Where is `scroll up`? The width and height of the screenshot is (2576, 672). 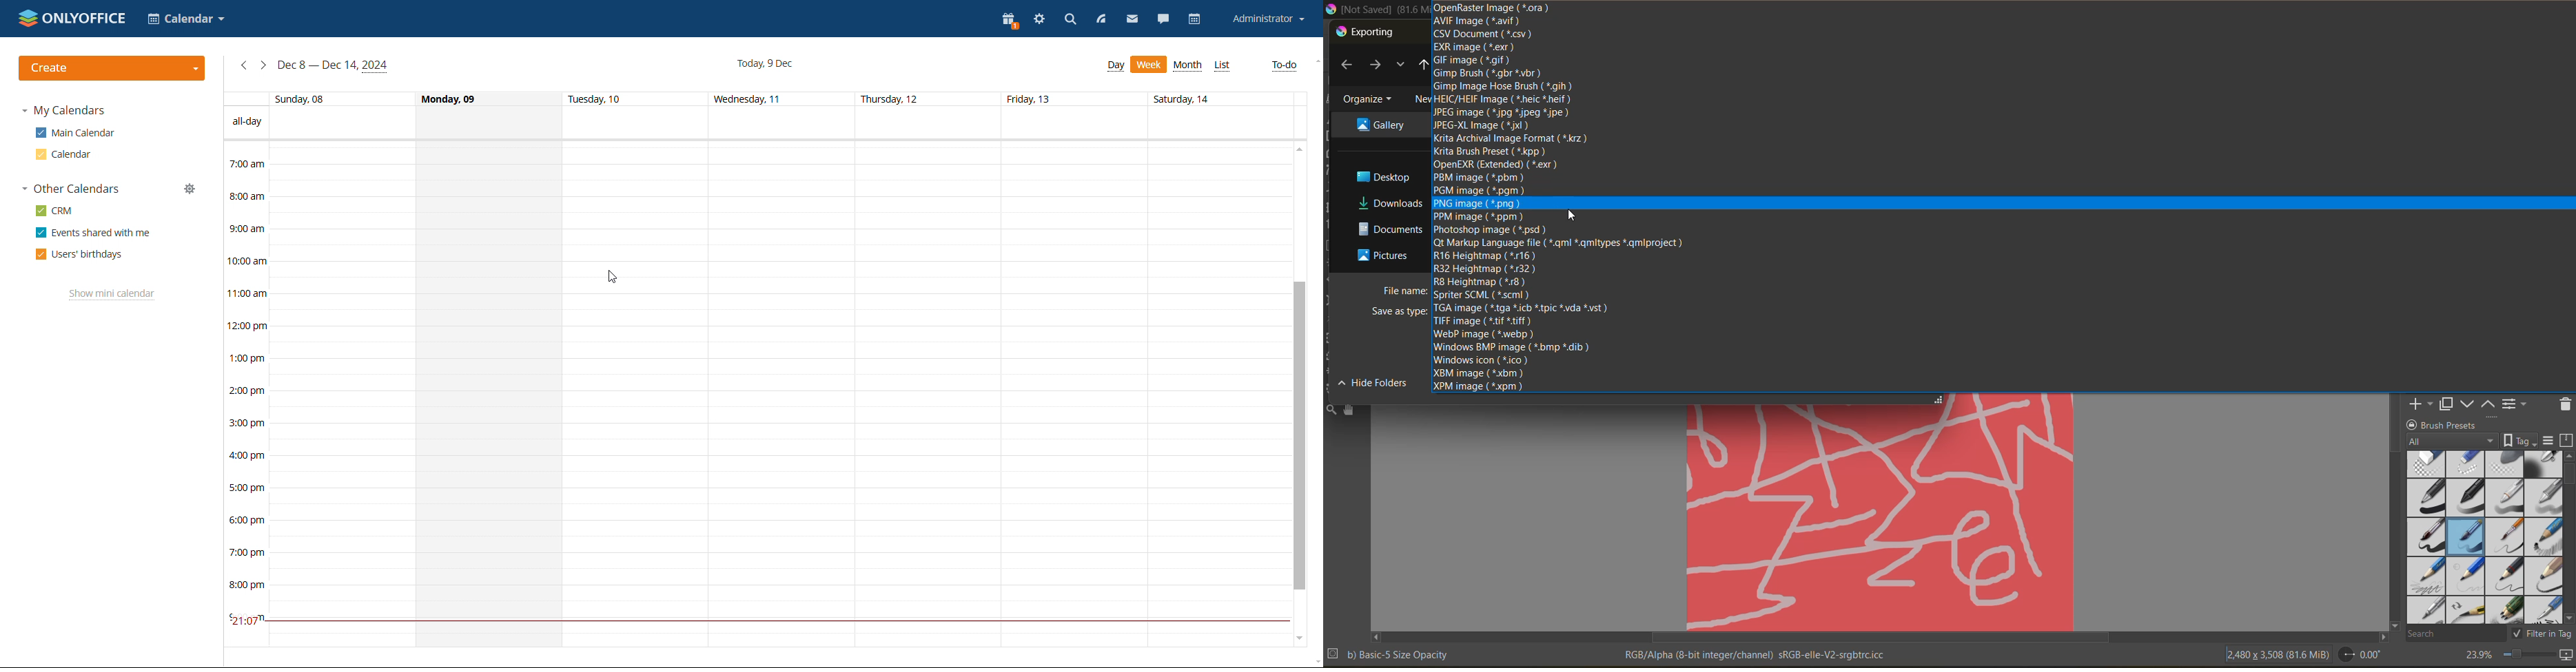 scroll up is located at coordinates (1298, 148).